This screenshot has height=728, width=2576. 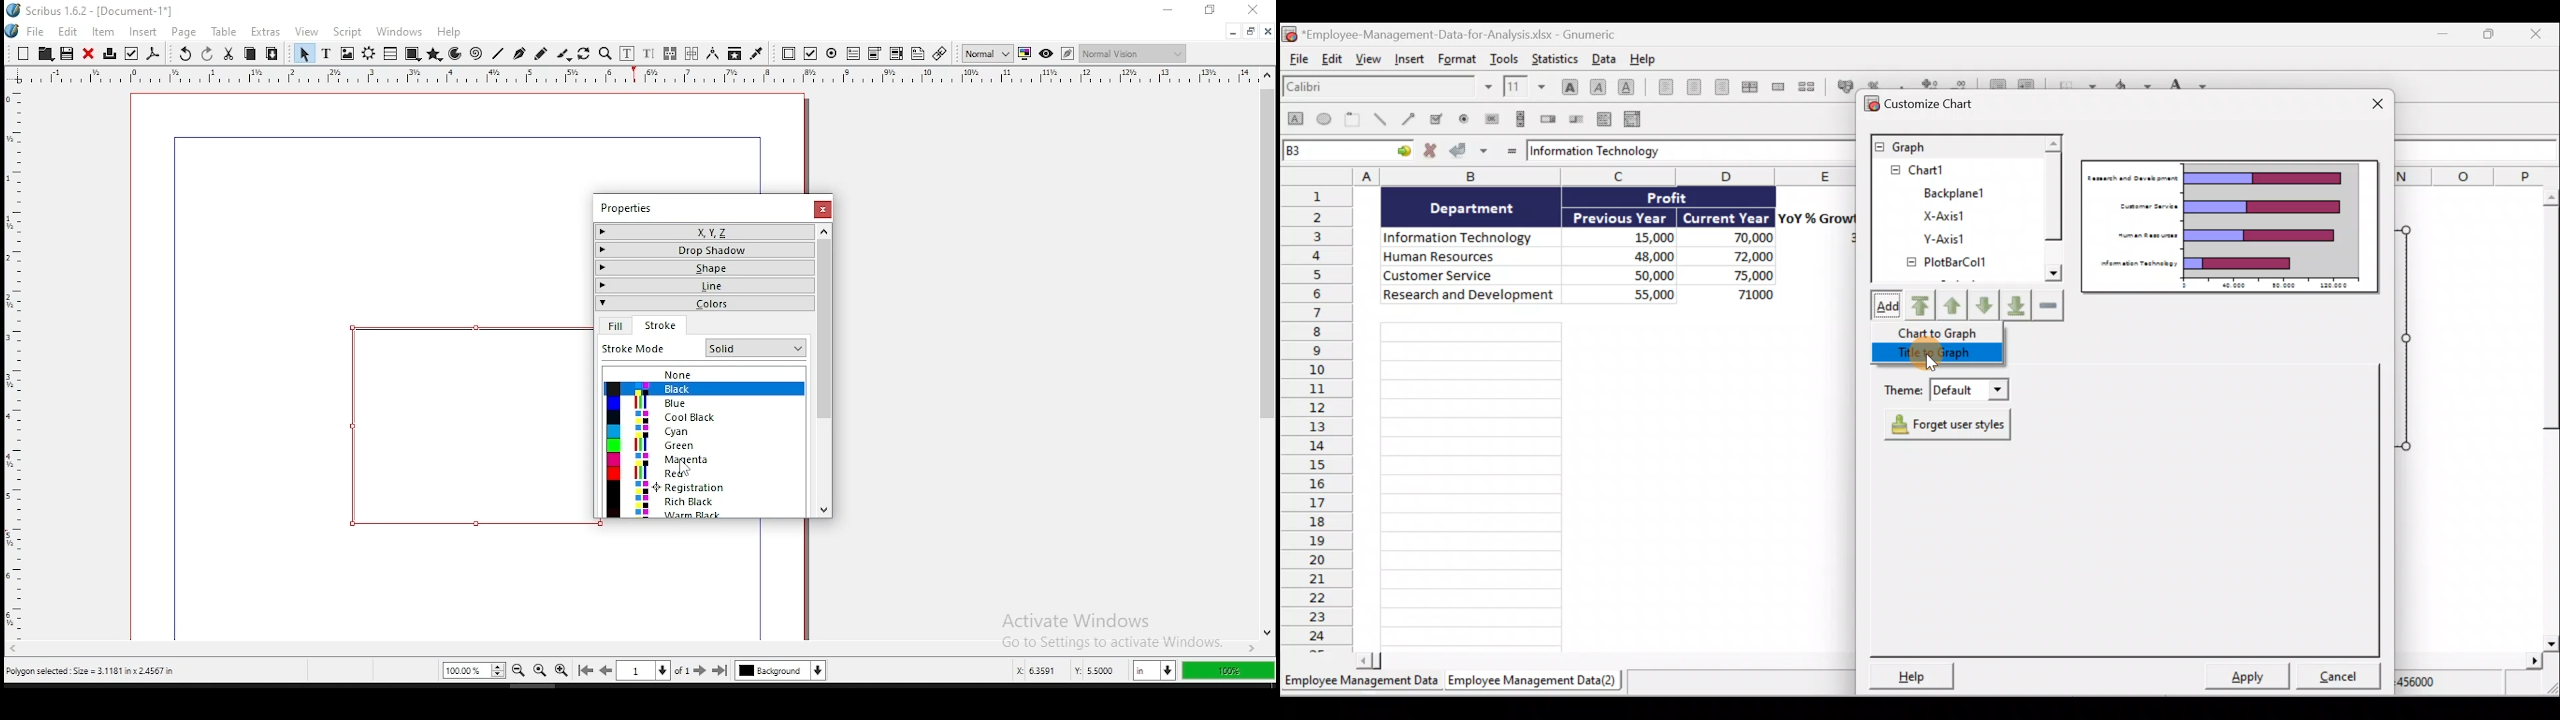 I want to click on Align left, so click(x=1661, y=89).